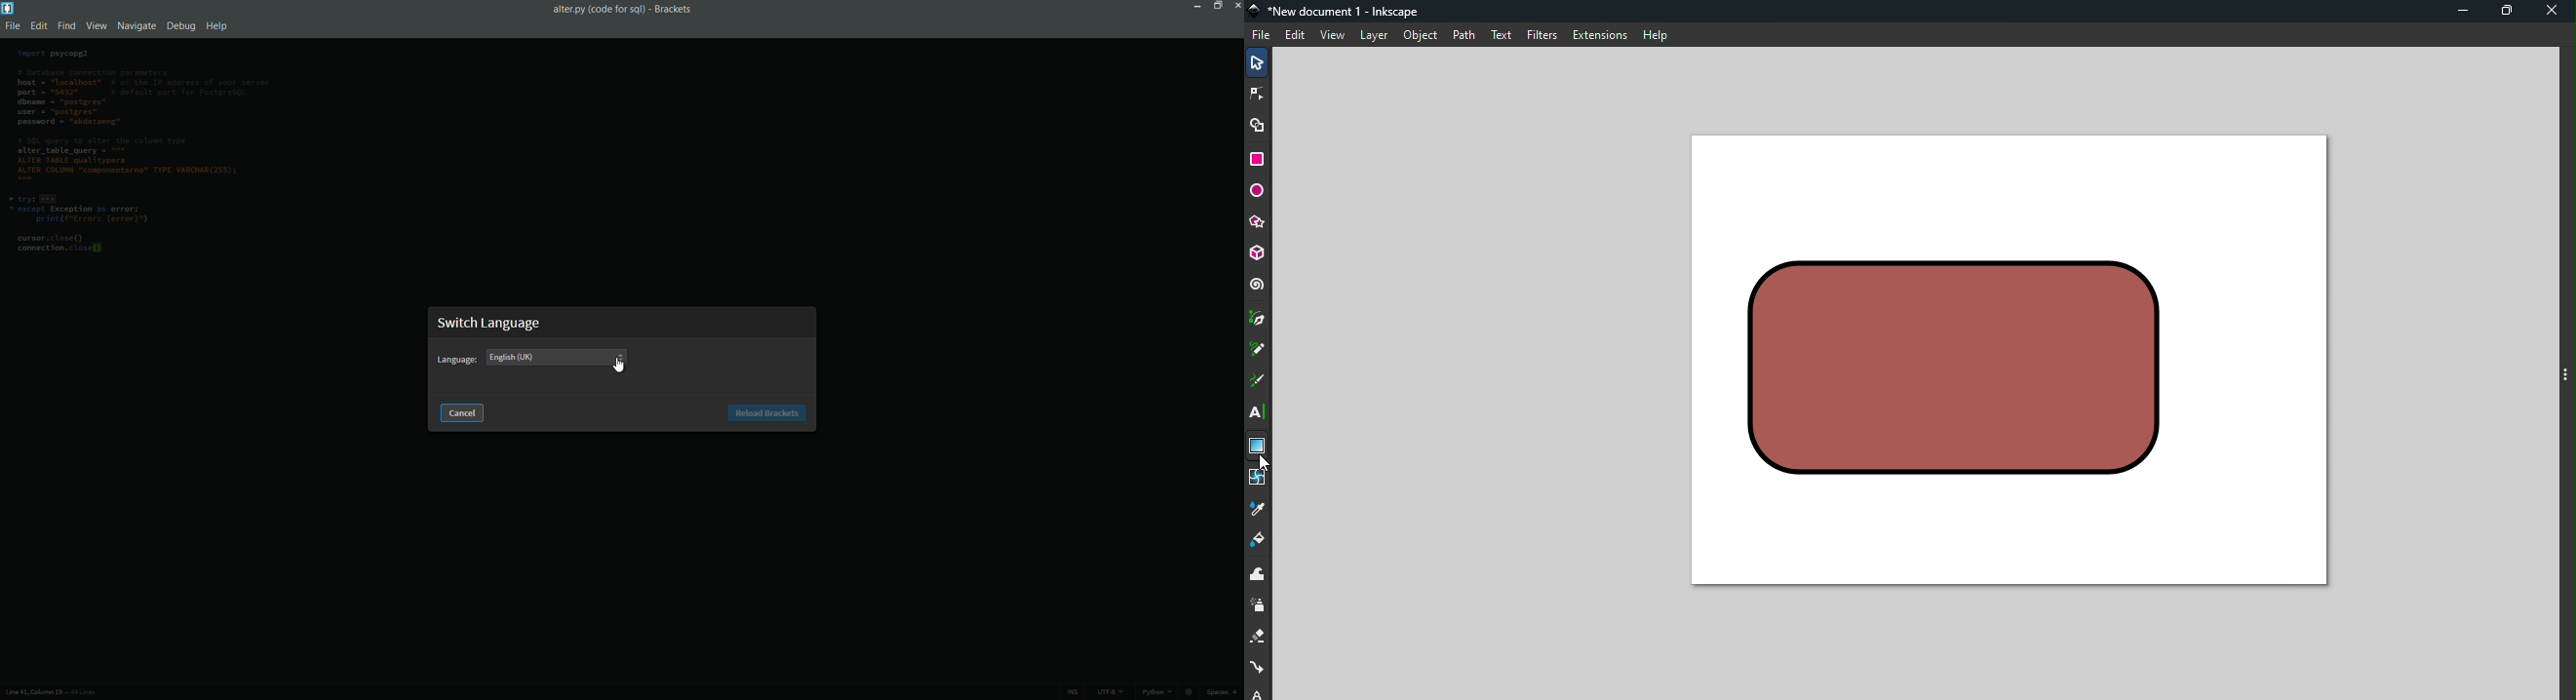  I want to click on Language, so click(458, 359).